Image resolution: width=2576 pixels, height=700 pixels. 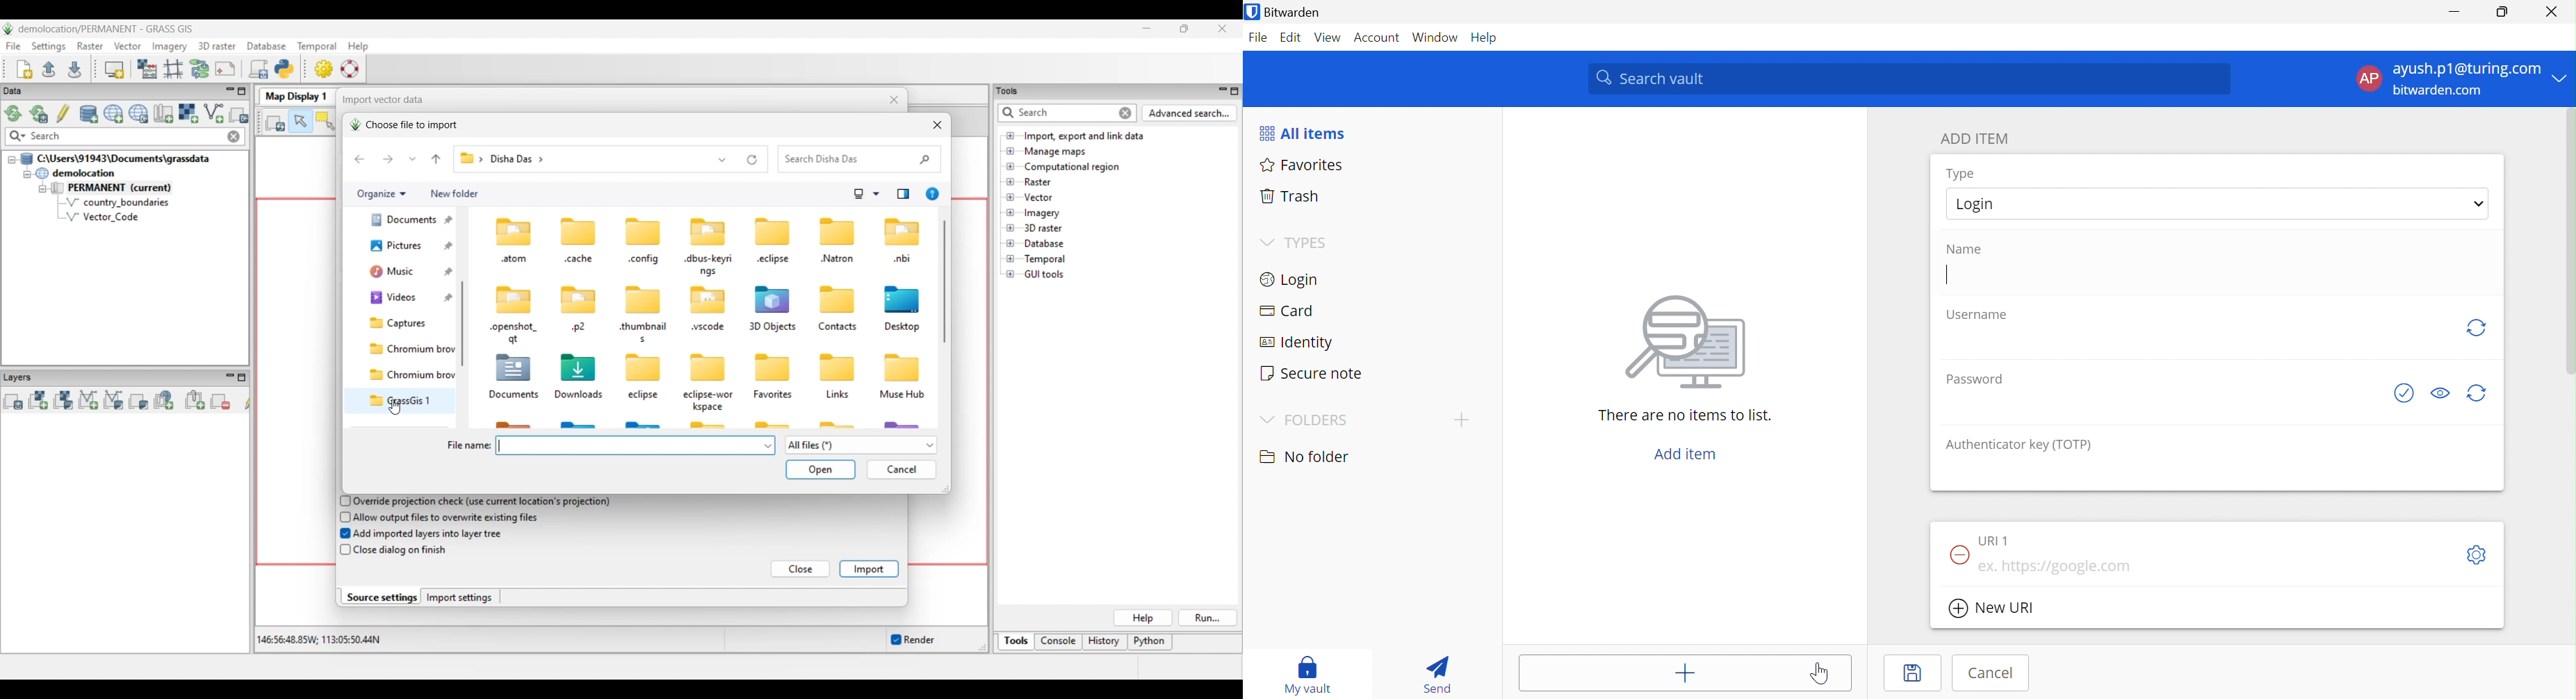 What do you see at coordinates (2570, 242) in the screenshot?
I see `scrollbar` at bounding box center [2570, 242].